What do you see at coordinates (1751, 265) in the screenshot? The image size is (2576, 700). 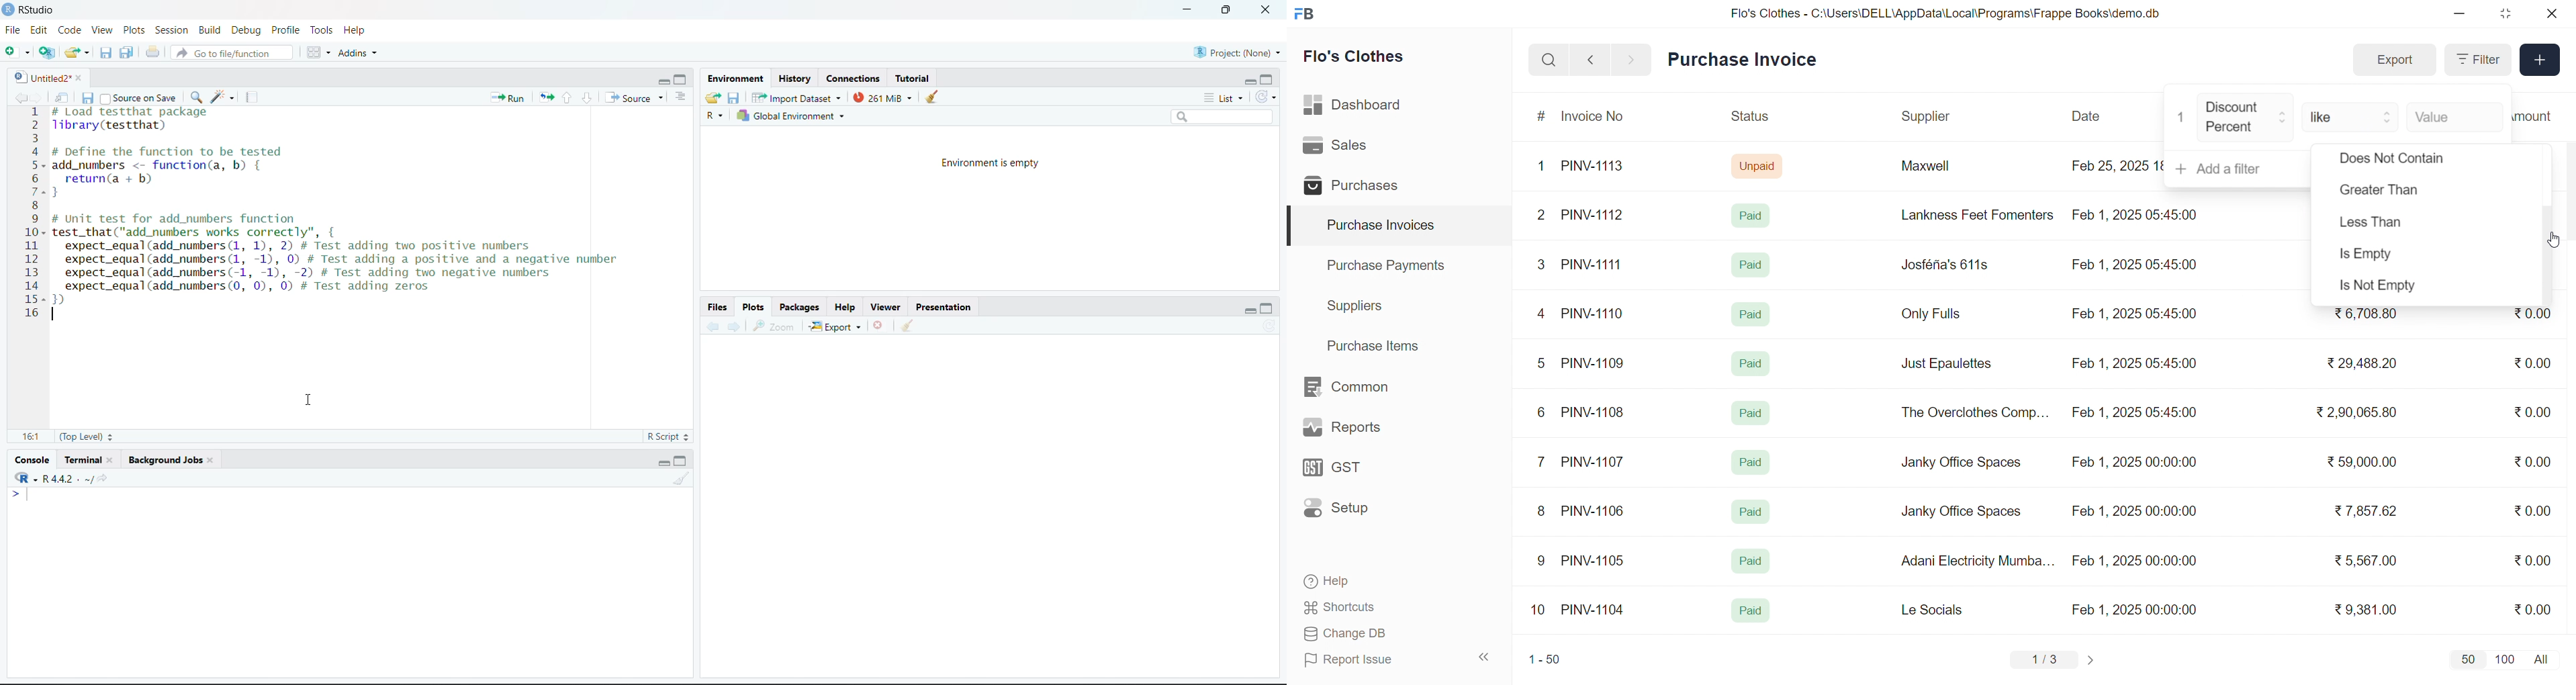 I see `Paid` at bounding box center [1751, 265].